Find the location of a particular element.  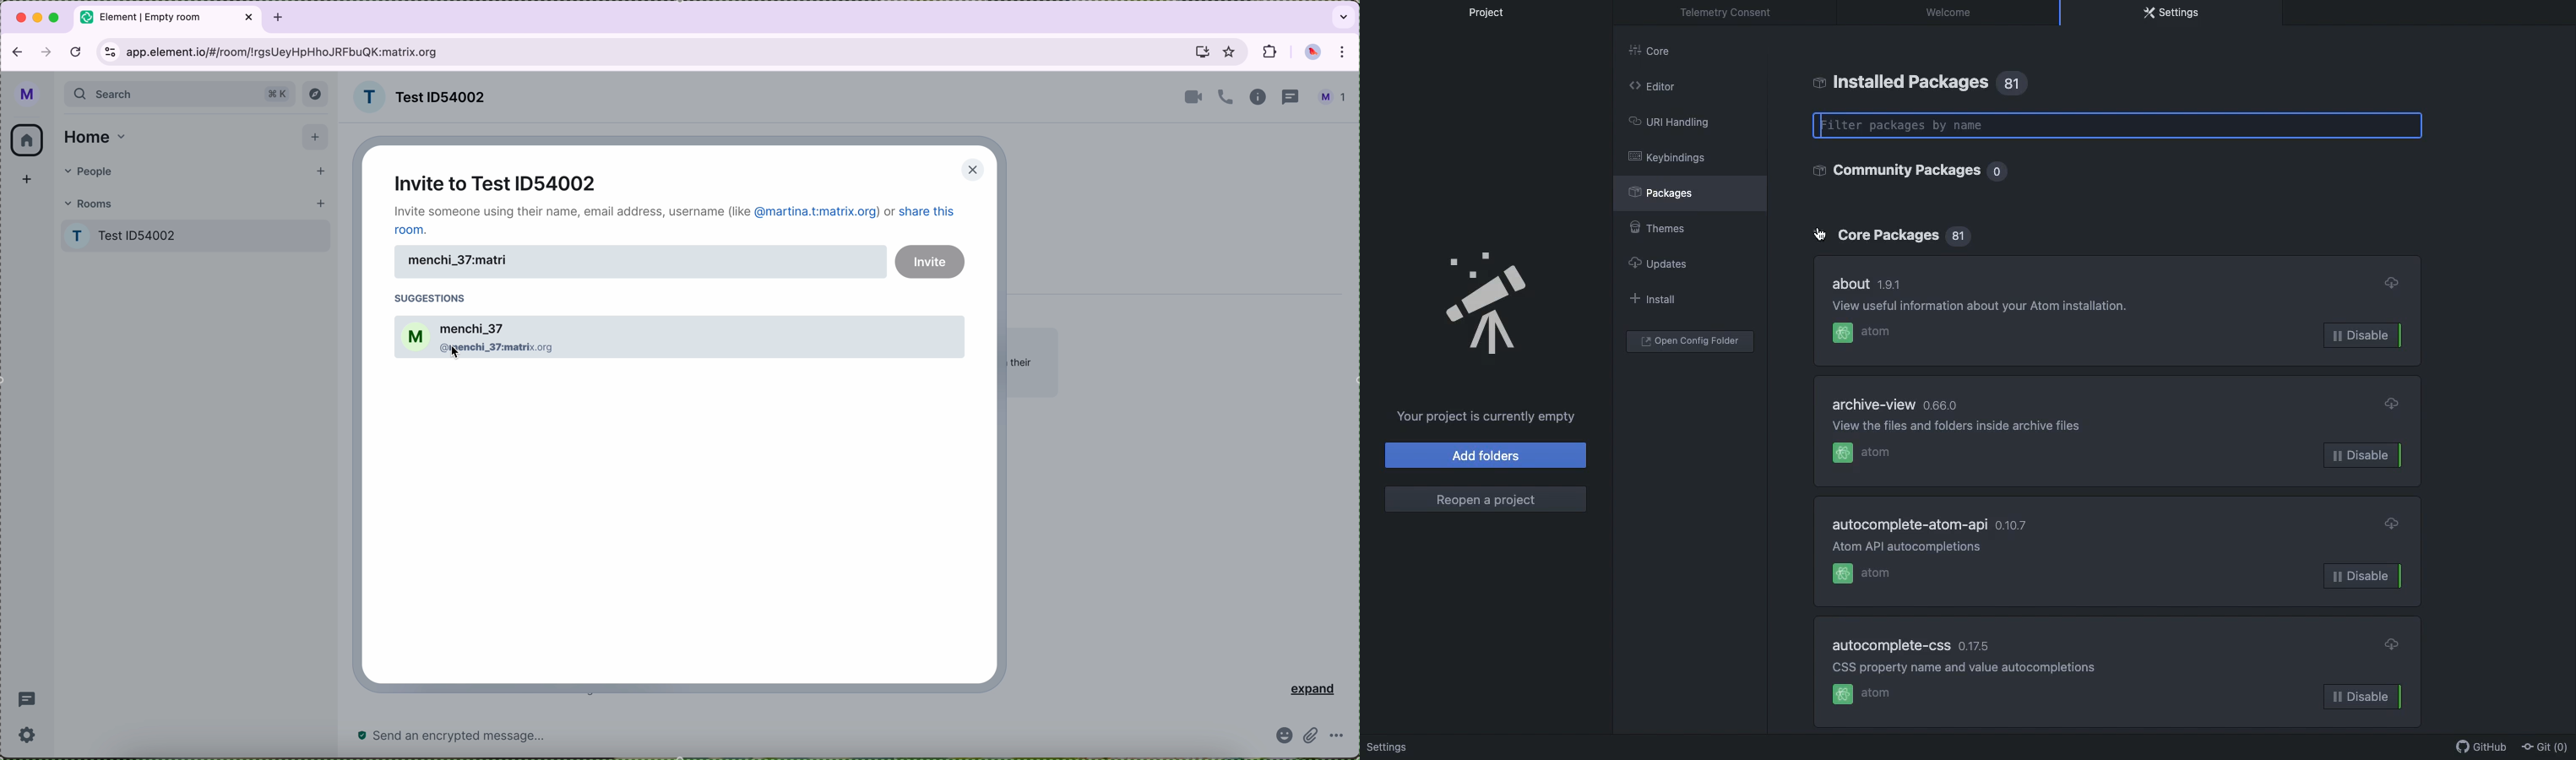

Keybindings is located at coordinates (1667, 157).